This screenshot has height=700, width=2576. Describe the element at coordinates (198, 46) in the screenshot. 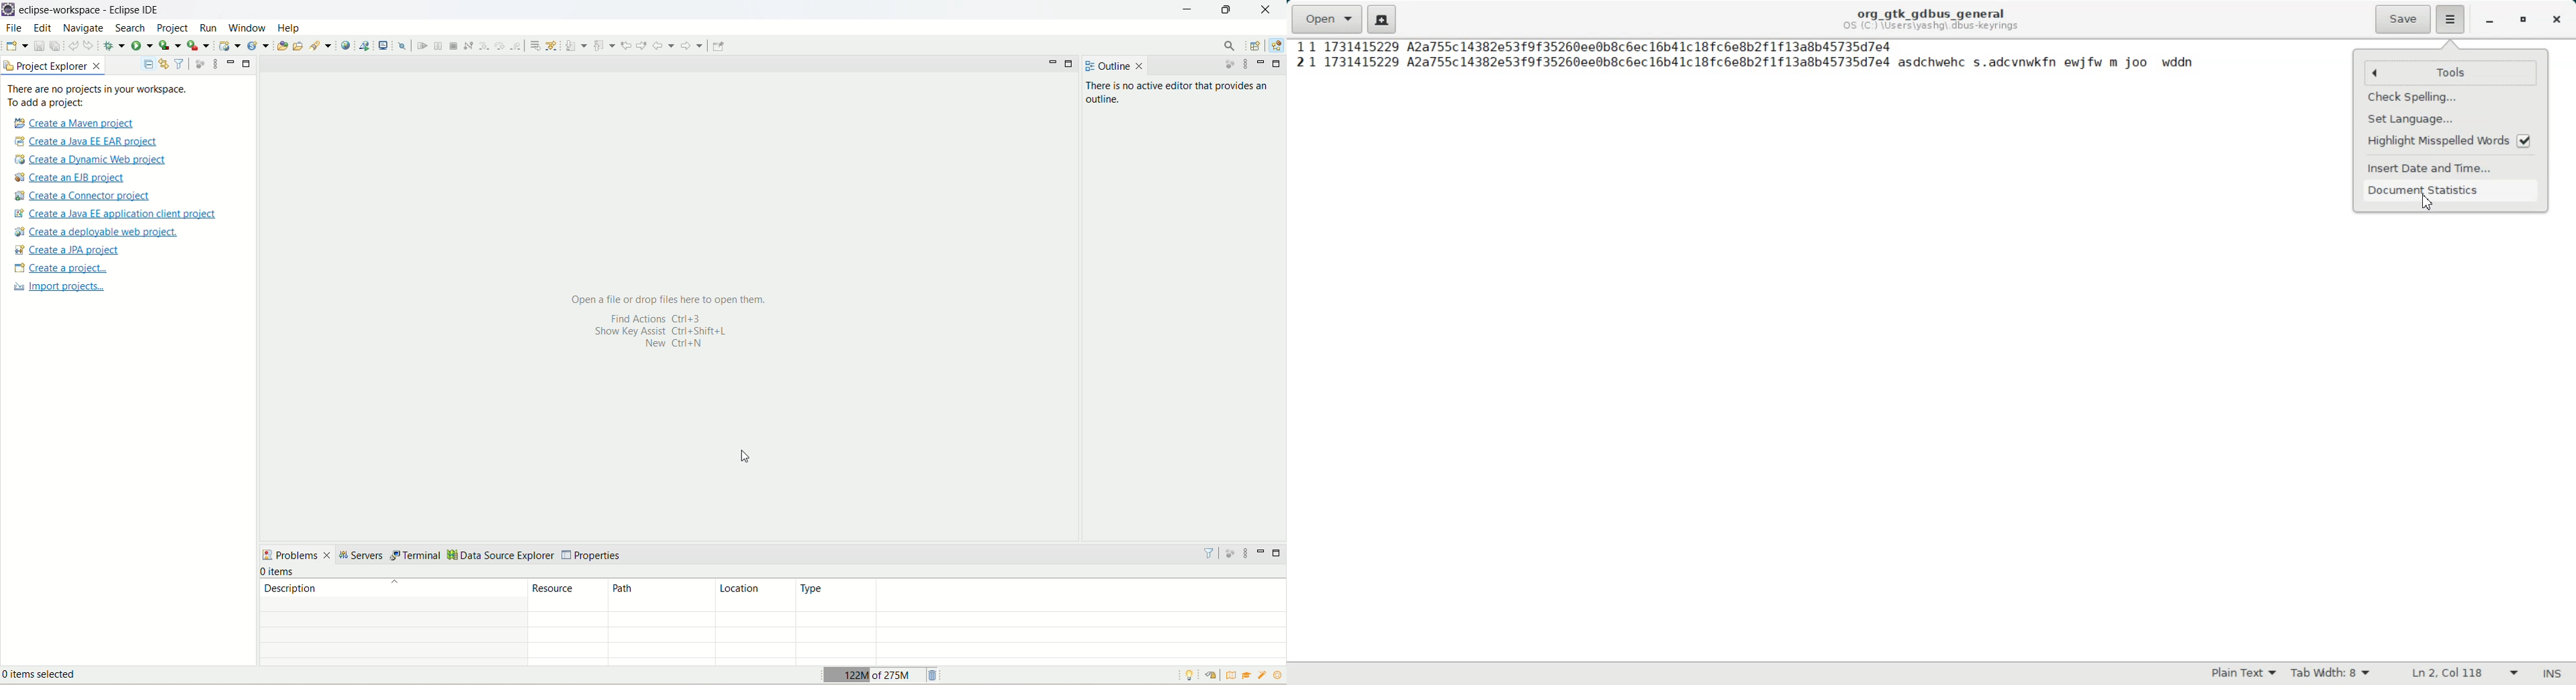

I see `run last tool` at that location.